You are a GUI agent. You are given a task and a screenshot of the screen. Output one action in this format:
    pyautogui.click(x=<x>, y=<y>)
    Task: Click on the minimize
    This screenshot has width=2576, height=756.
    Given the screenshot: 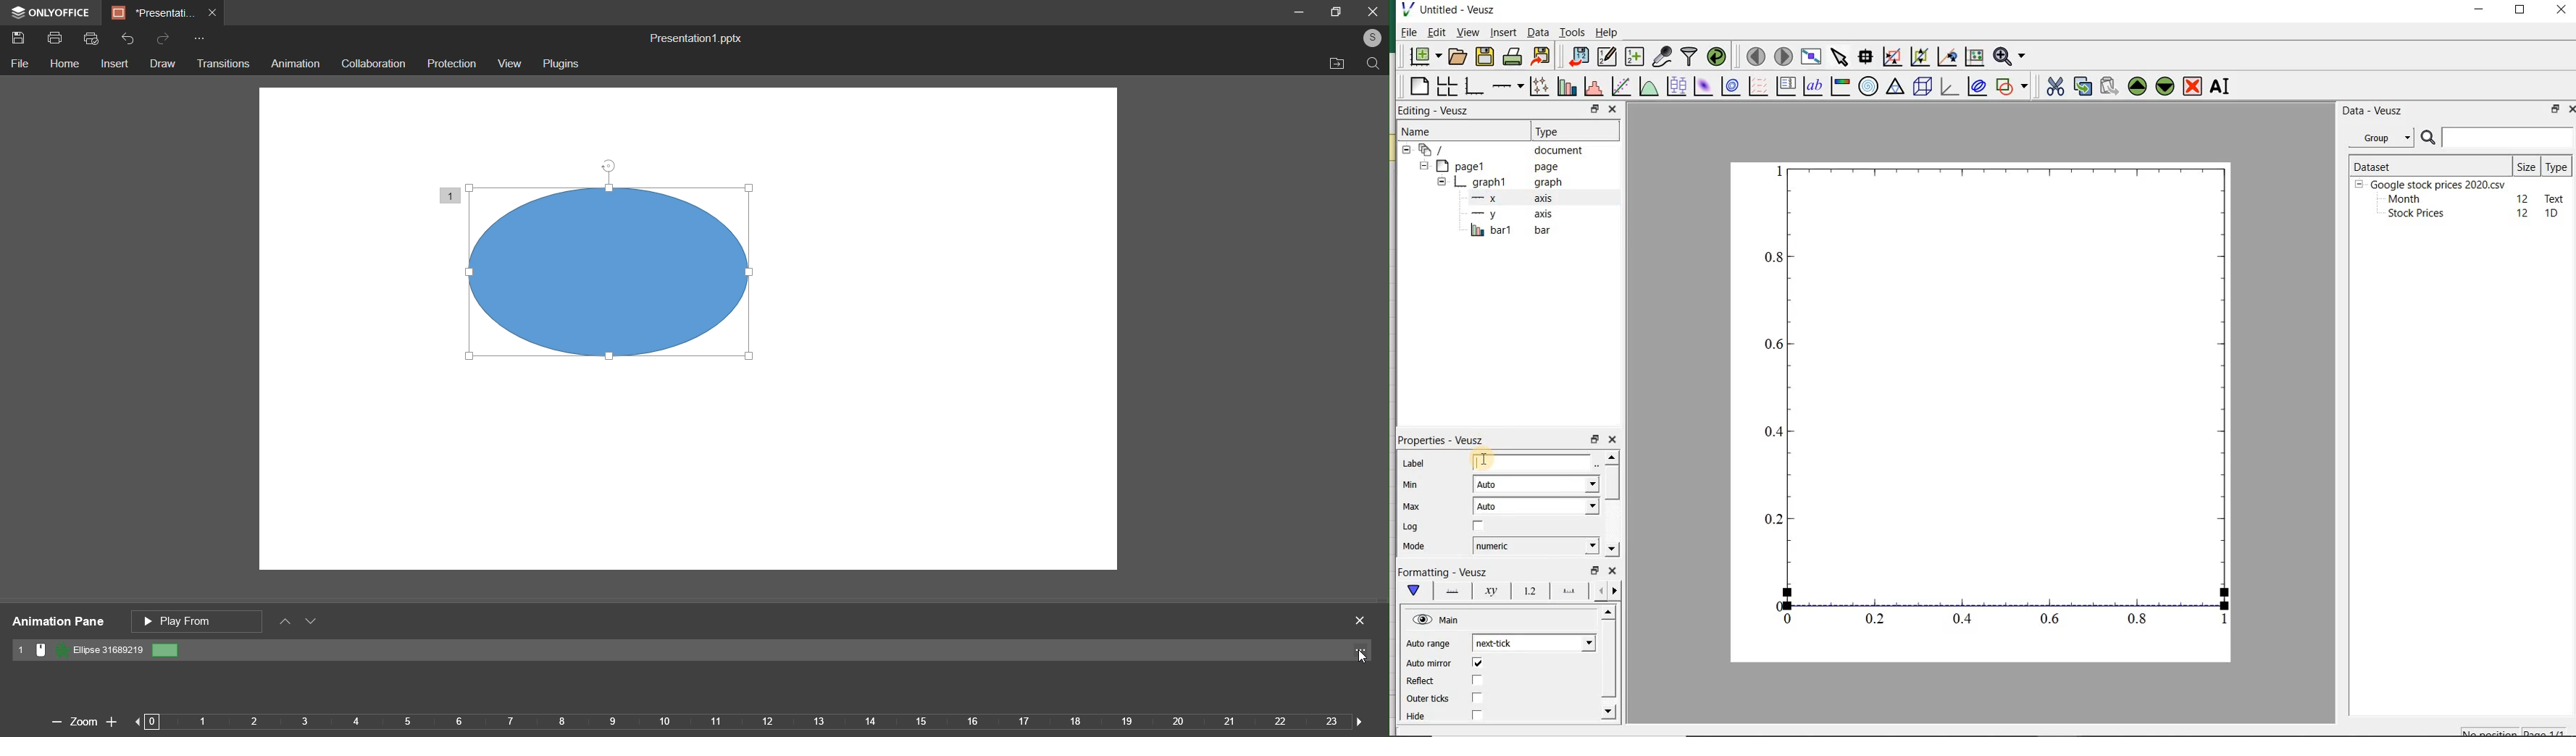 What is the action you would take?
    pyautogui.click(x=1299, y=11)
    